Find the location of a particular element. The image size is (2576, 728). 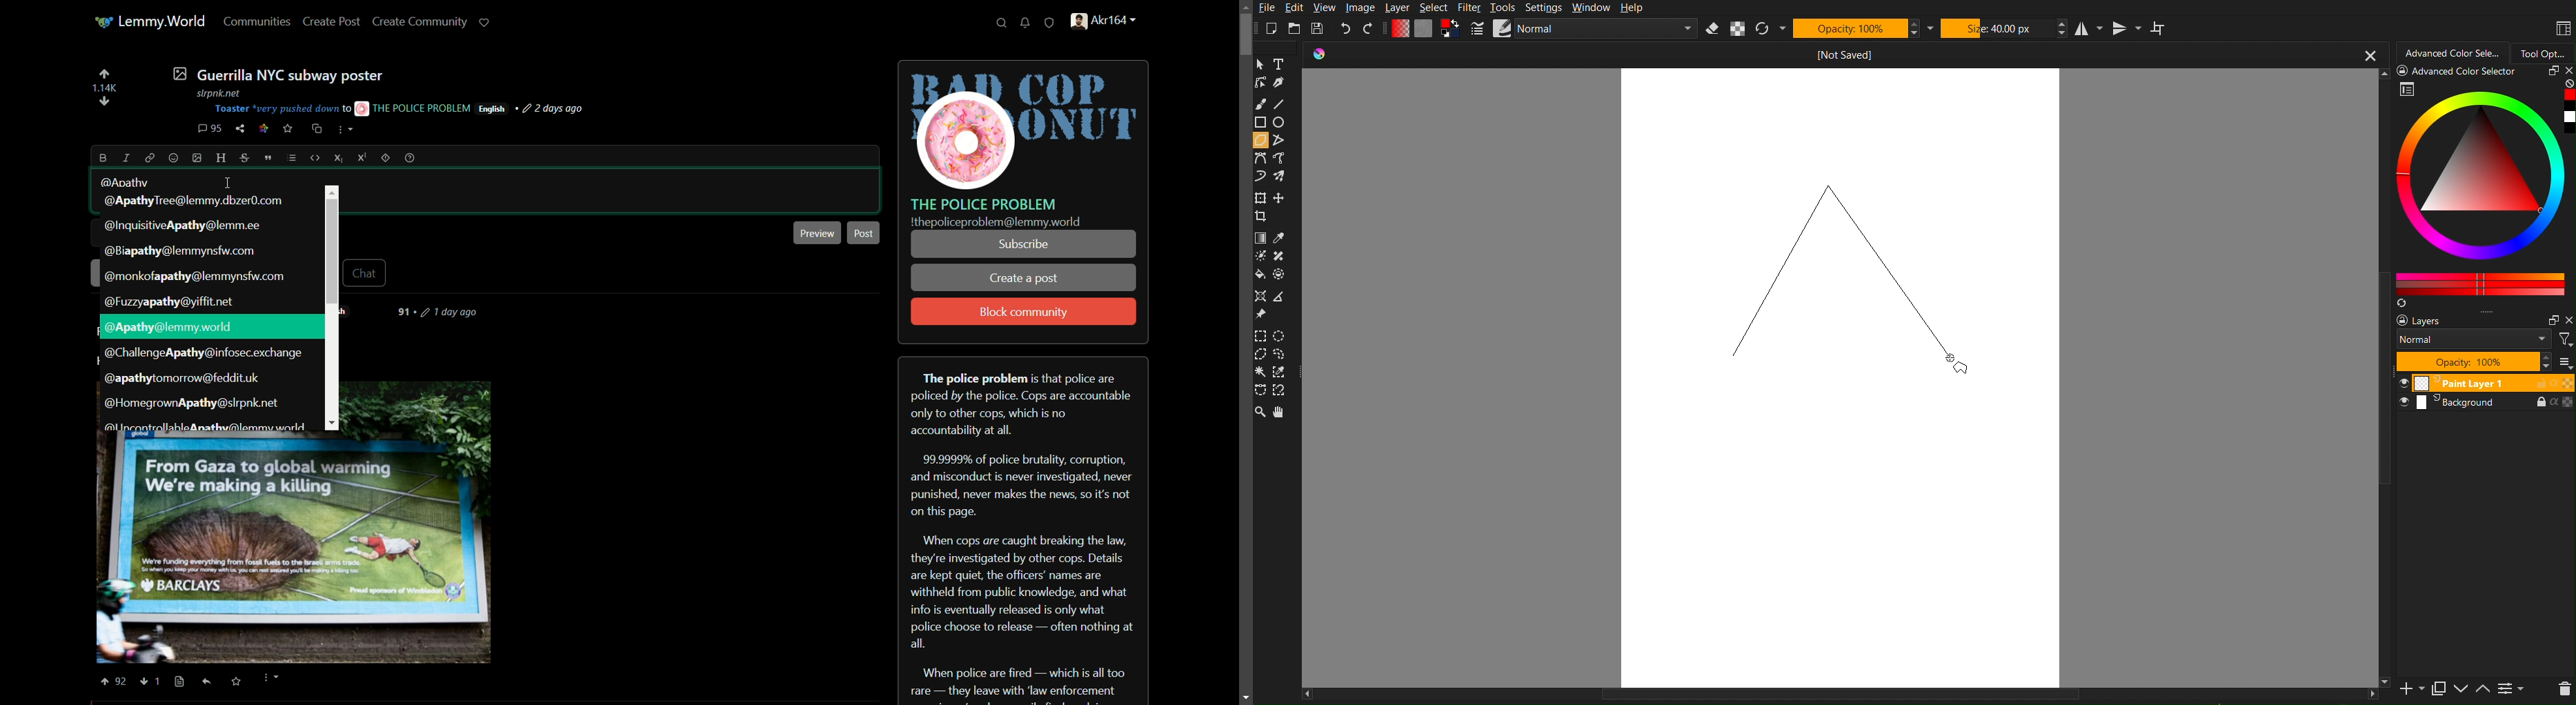

enclose and fill tool is located at coordinates (1281, 275).